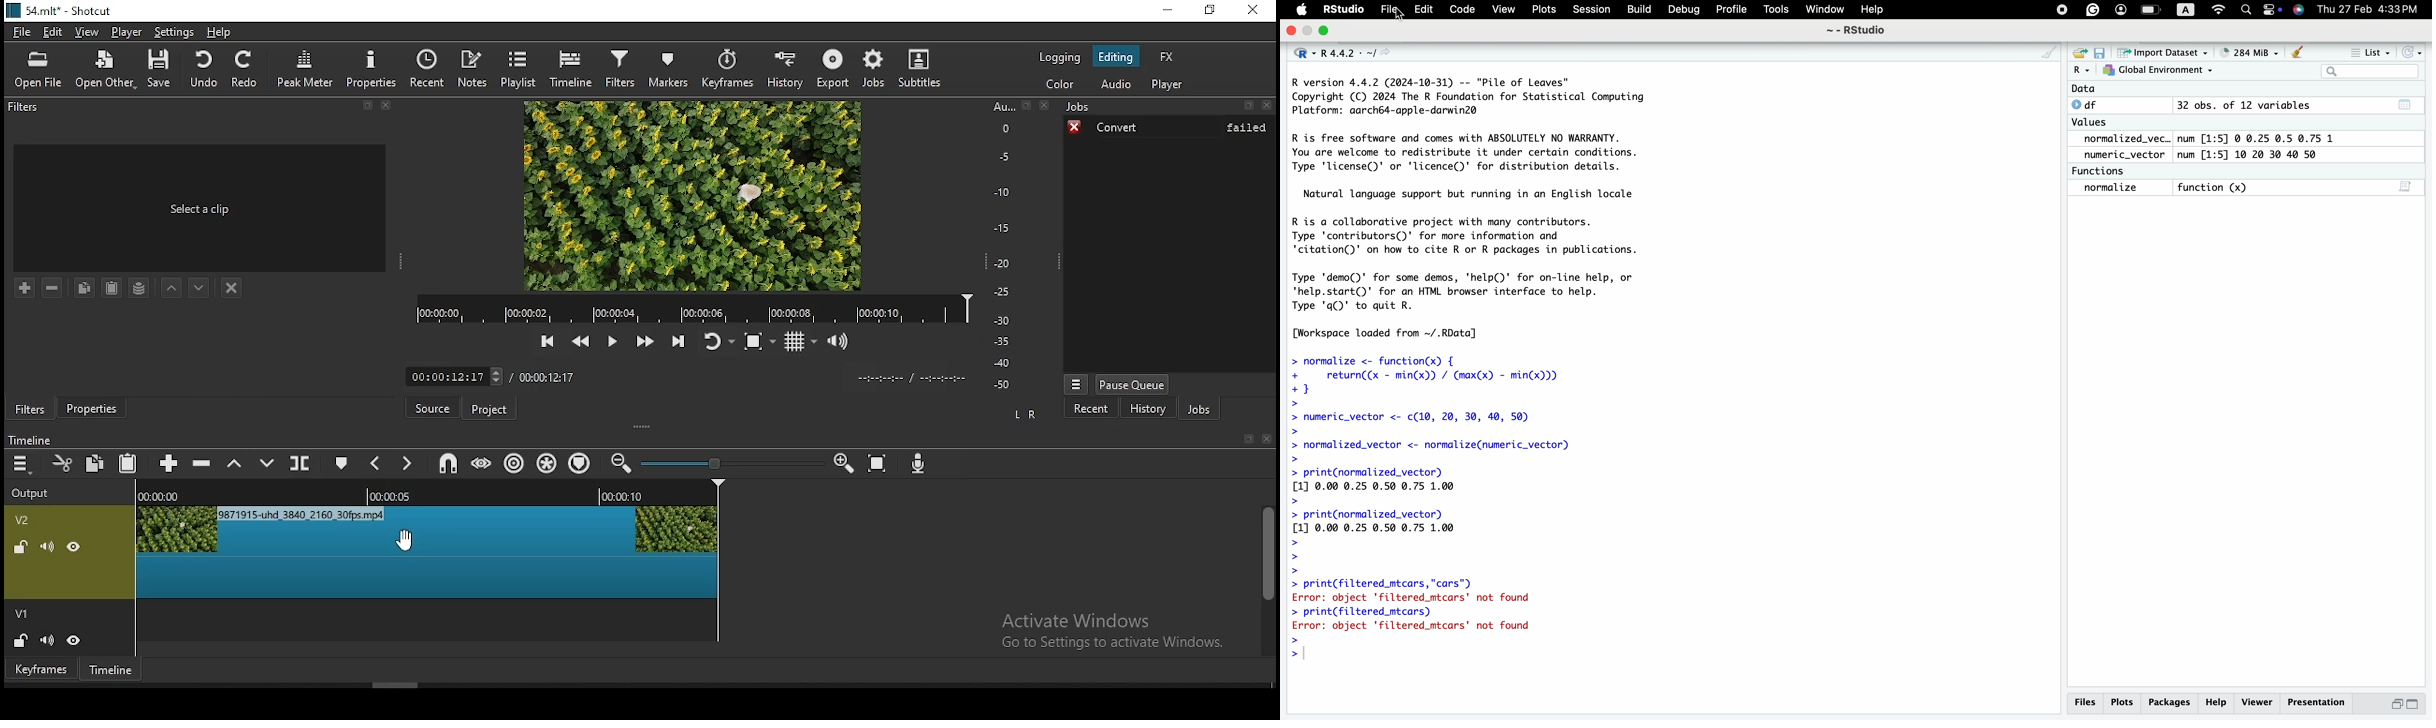 The height and width of the screenshot is (728, 2436). What do you see at coordinates (583, 463) in the screenshot?
I see `ripple markers` at bounding box center [583, 463].